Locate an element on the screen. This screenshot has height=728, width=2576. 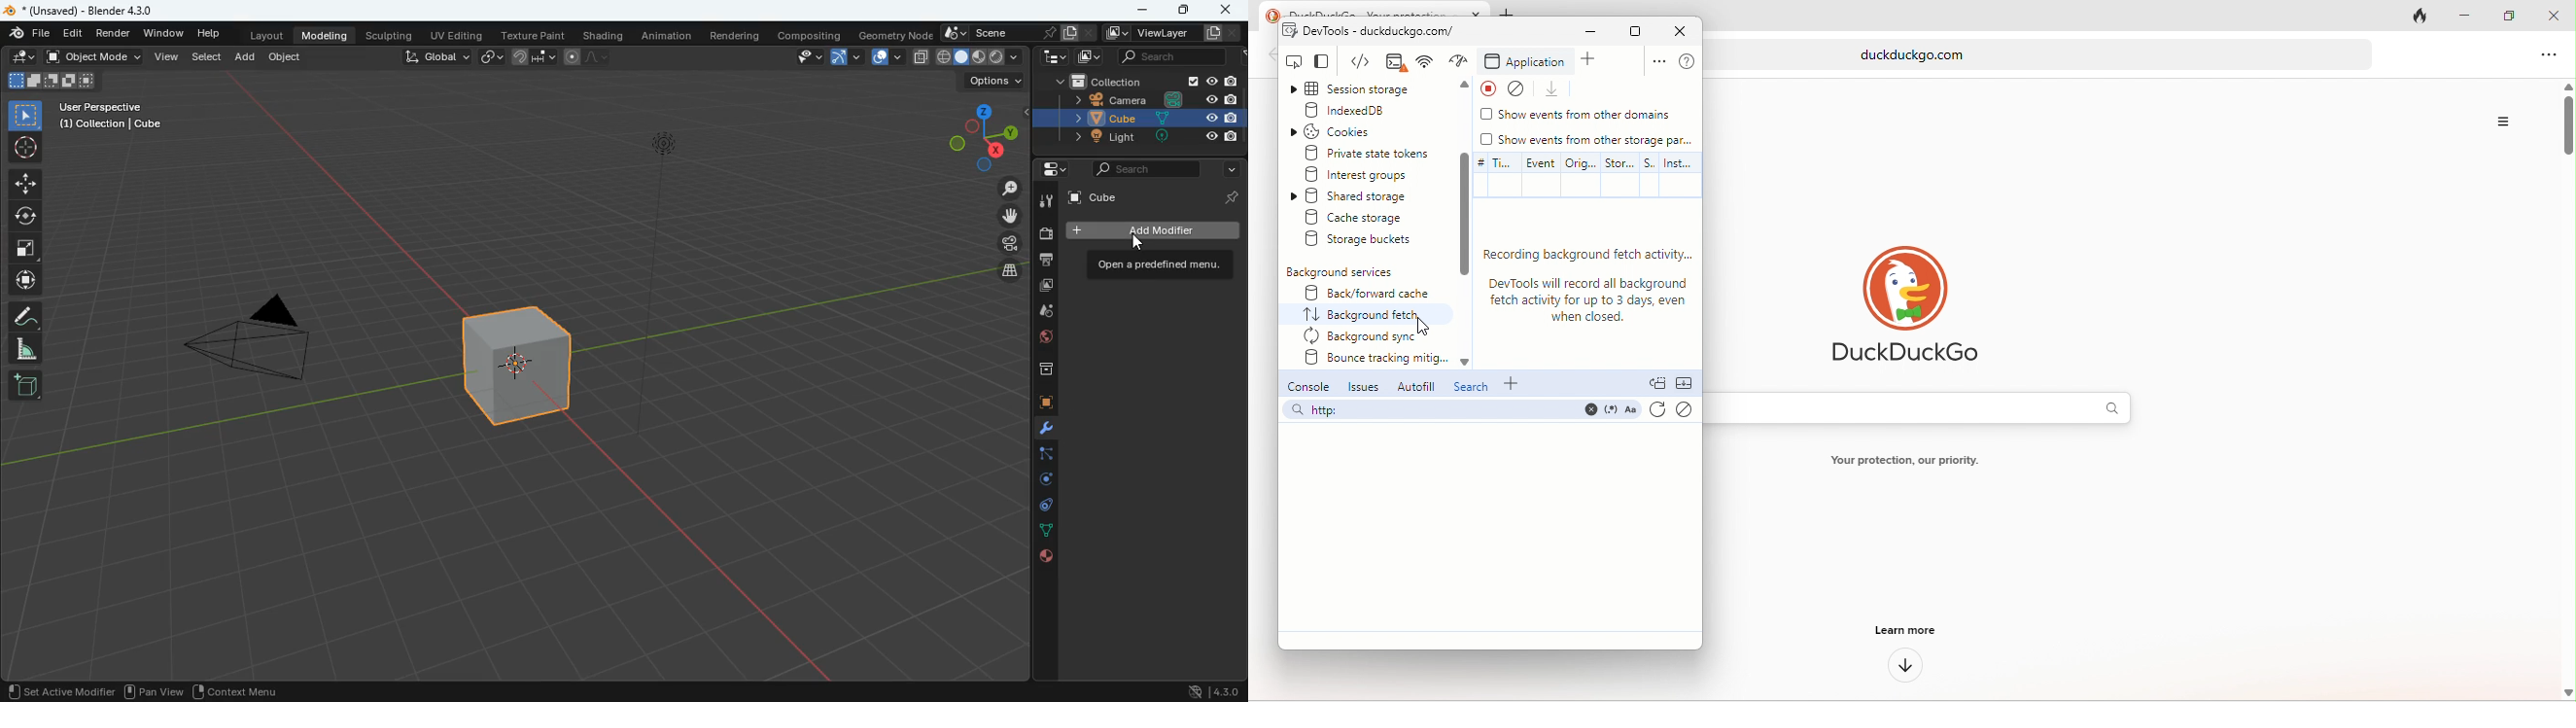
global is located at coordinates (437, 57).